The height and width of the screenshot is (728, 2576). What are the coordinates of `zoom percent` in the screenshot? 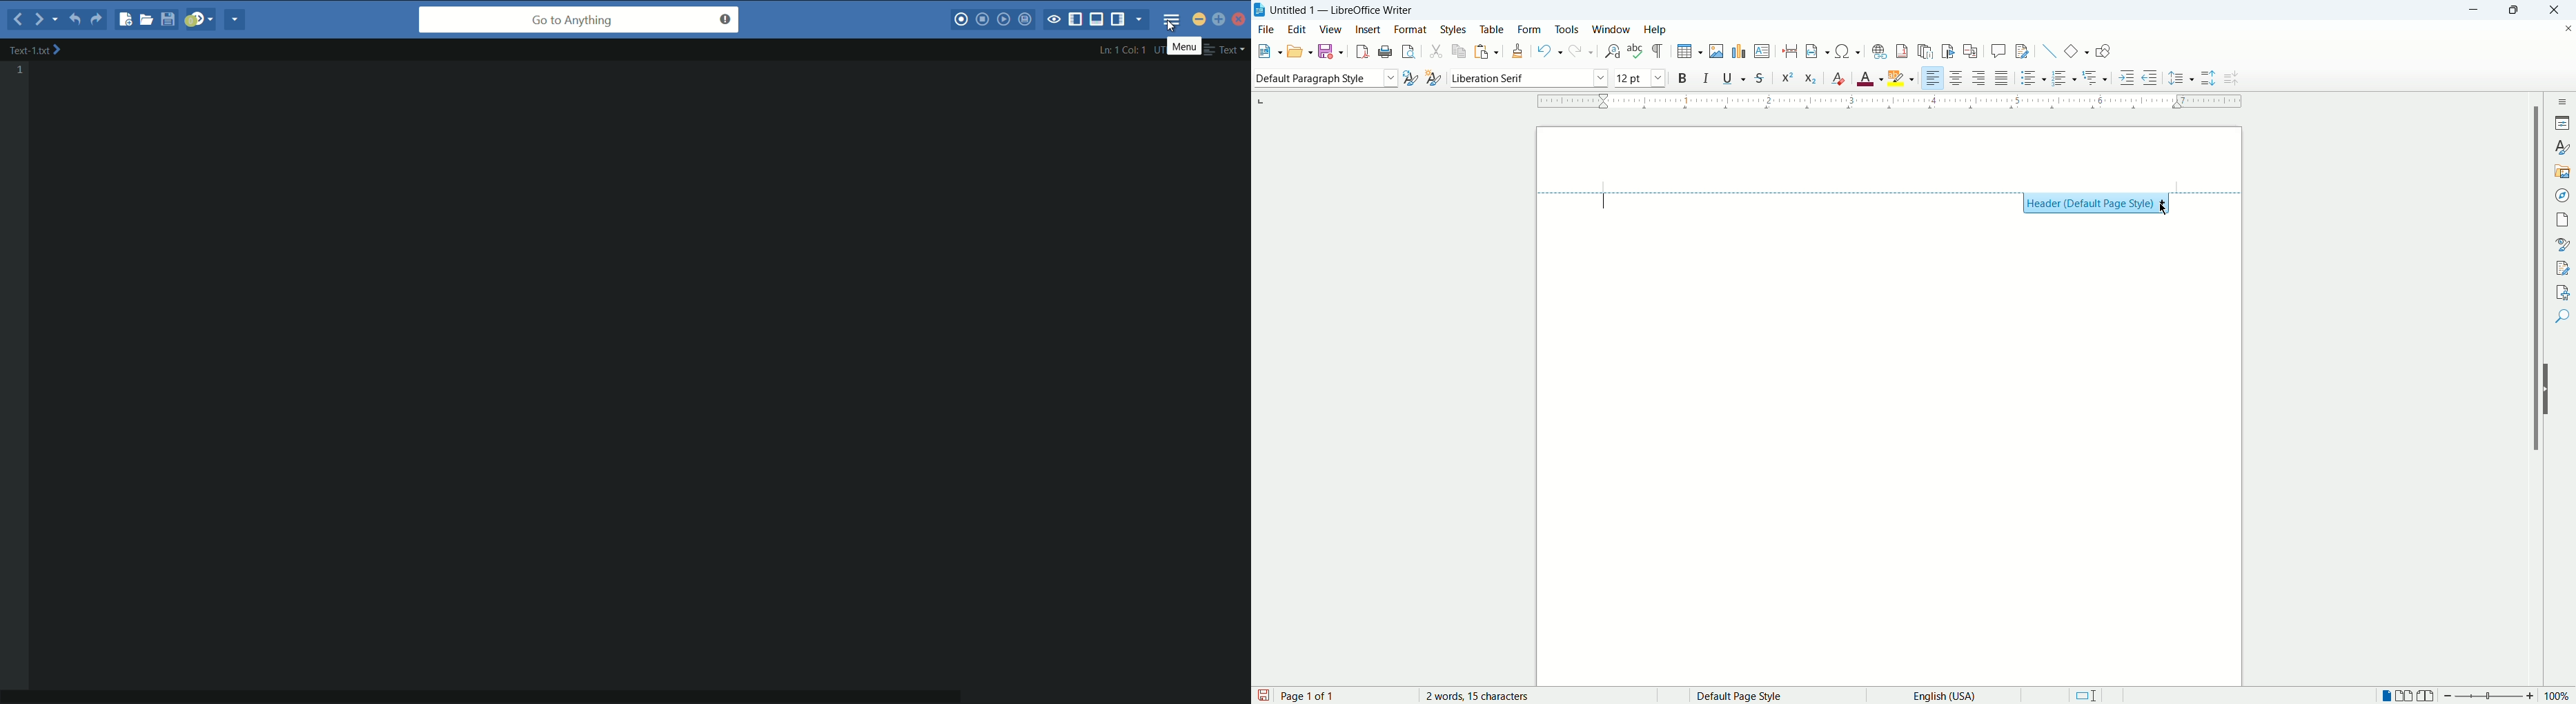 It's located at (2559, 696).